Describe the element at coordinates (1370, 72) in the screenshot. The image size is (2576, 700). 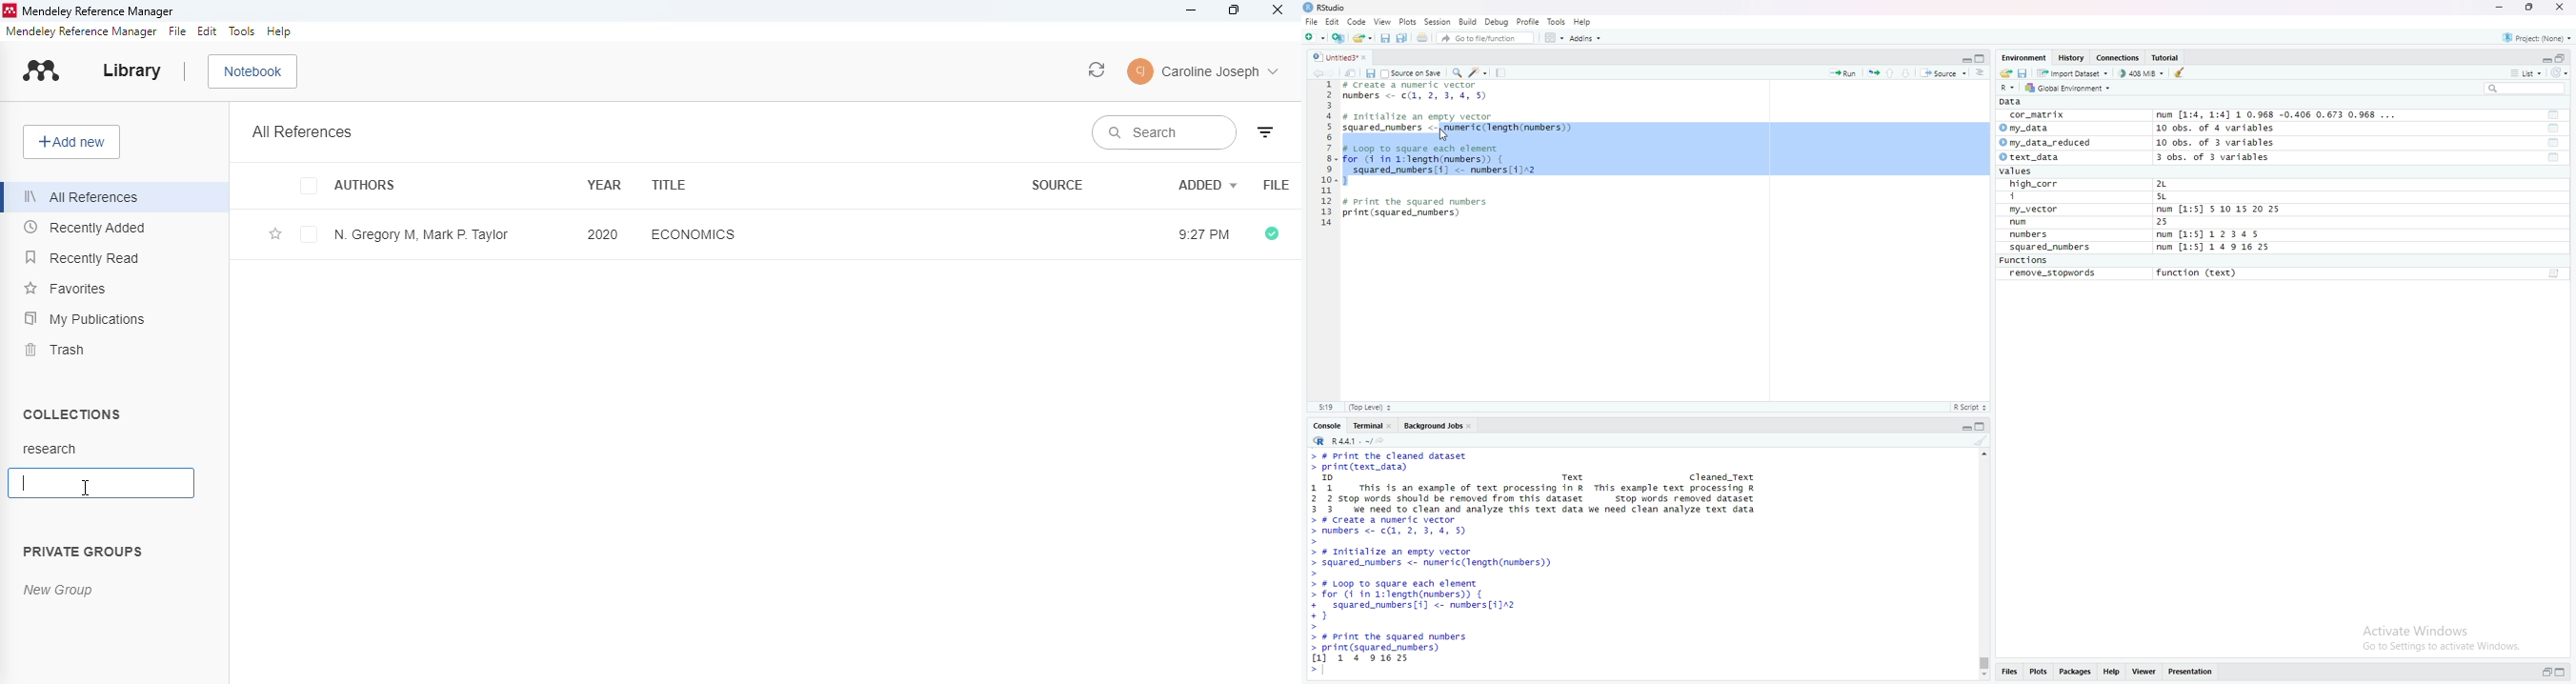
I see `save` at that location.